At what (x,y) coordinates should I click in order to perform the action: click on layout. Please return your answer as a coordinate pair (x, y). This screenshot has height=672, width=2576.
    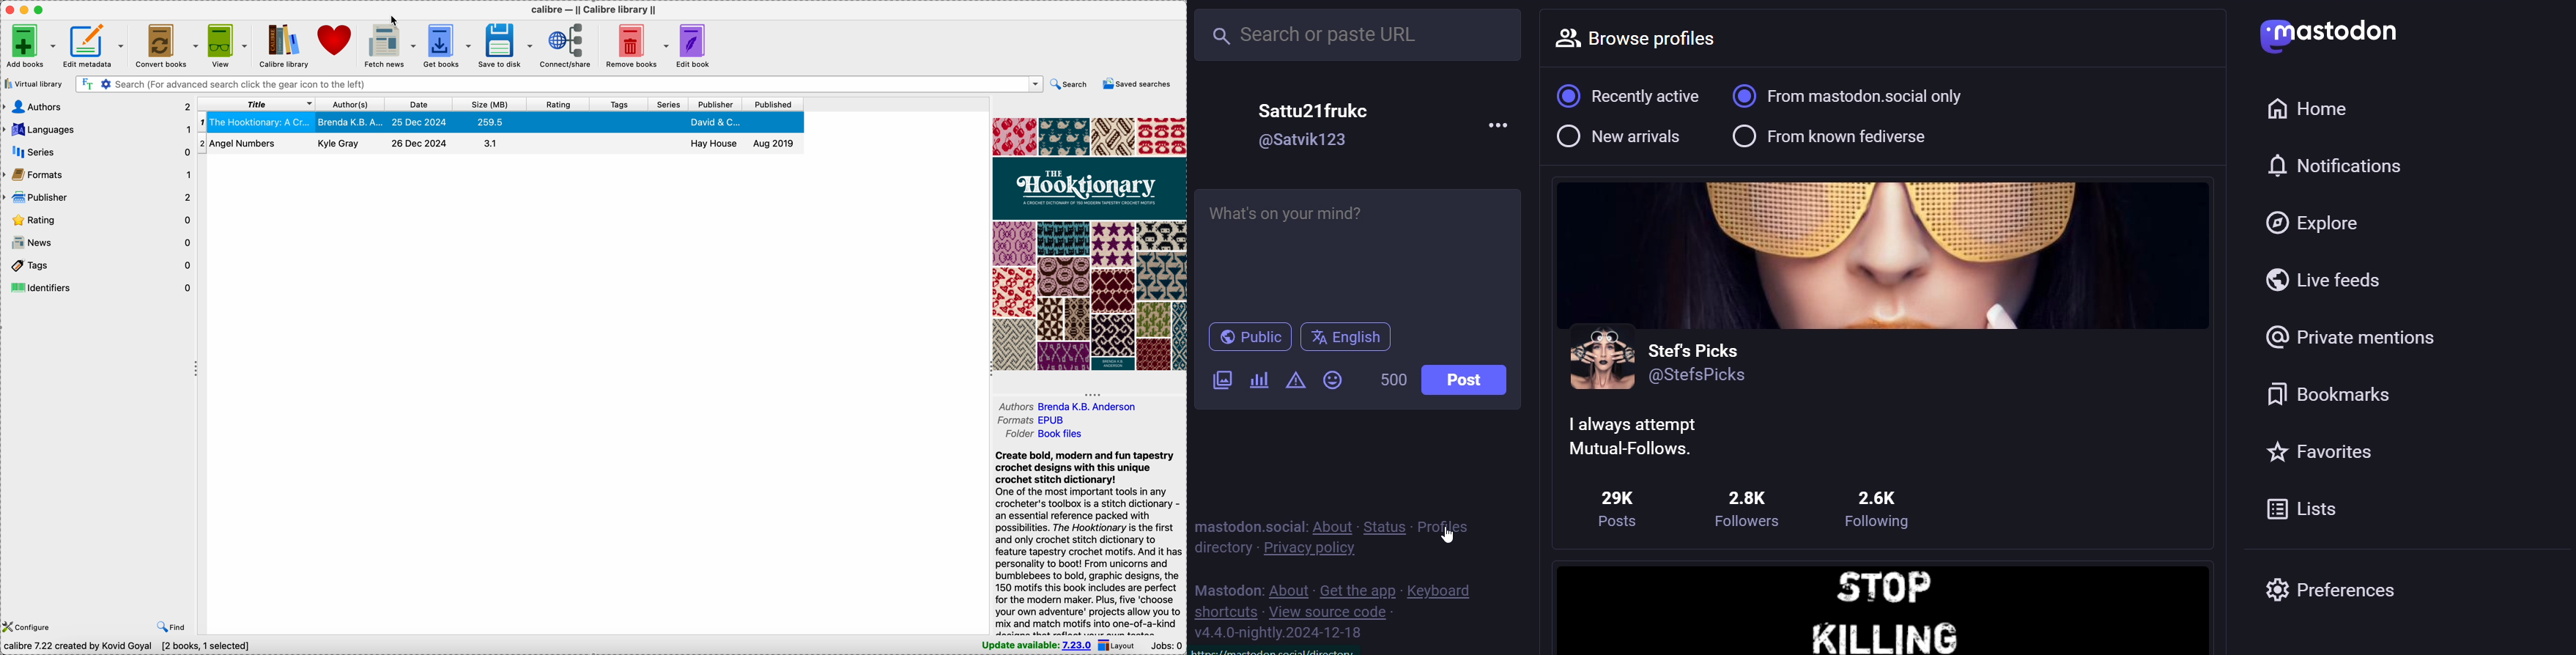
    Looking at the image, I should click on (1120, 646).